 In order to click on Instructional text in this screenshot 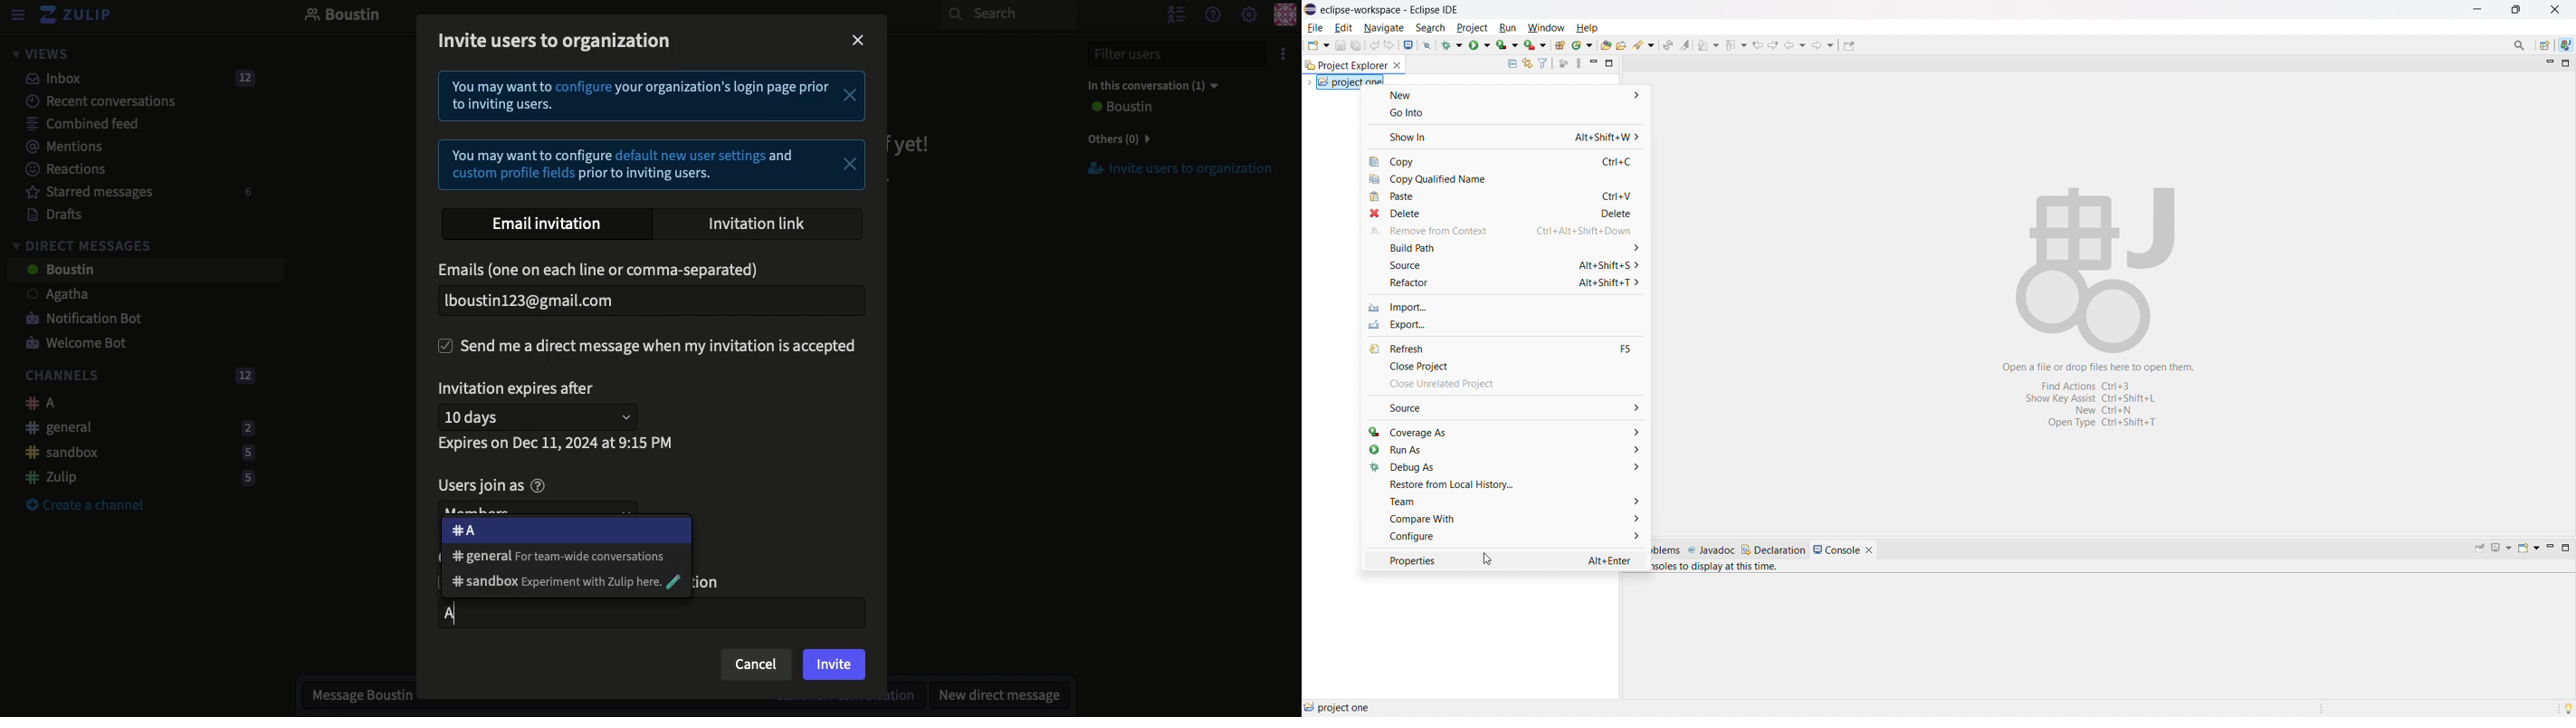, I will do `click(652, 131)`.